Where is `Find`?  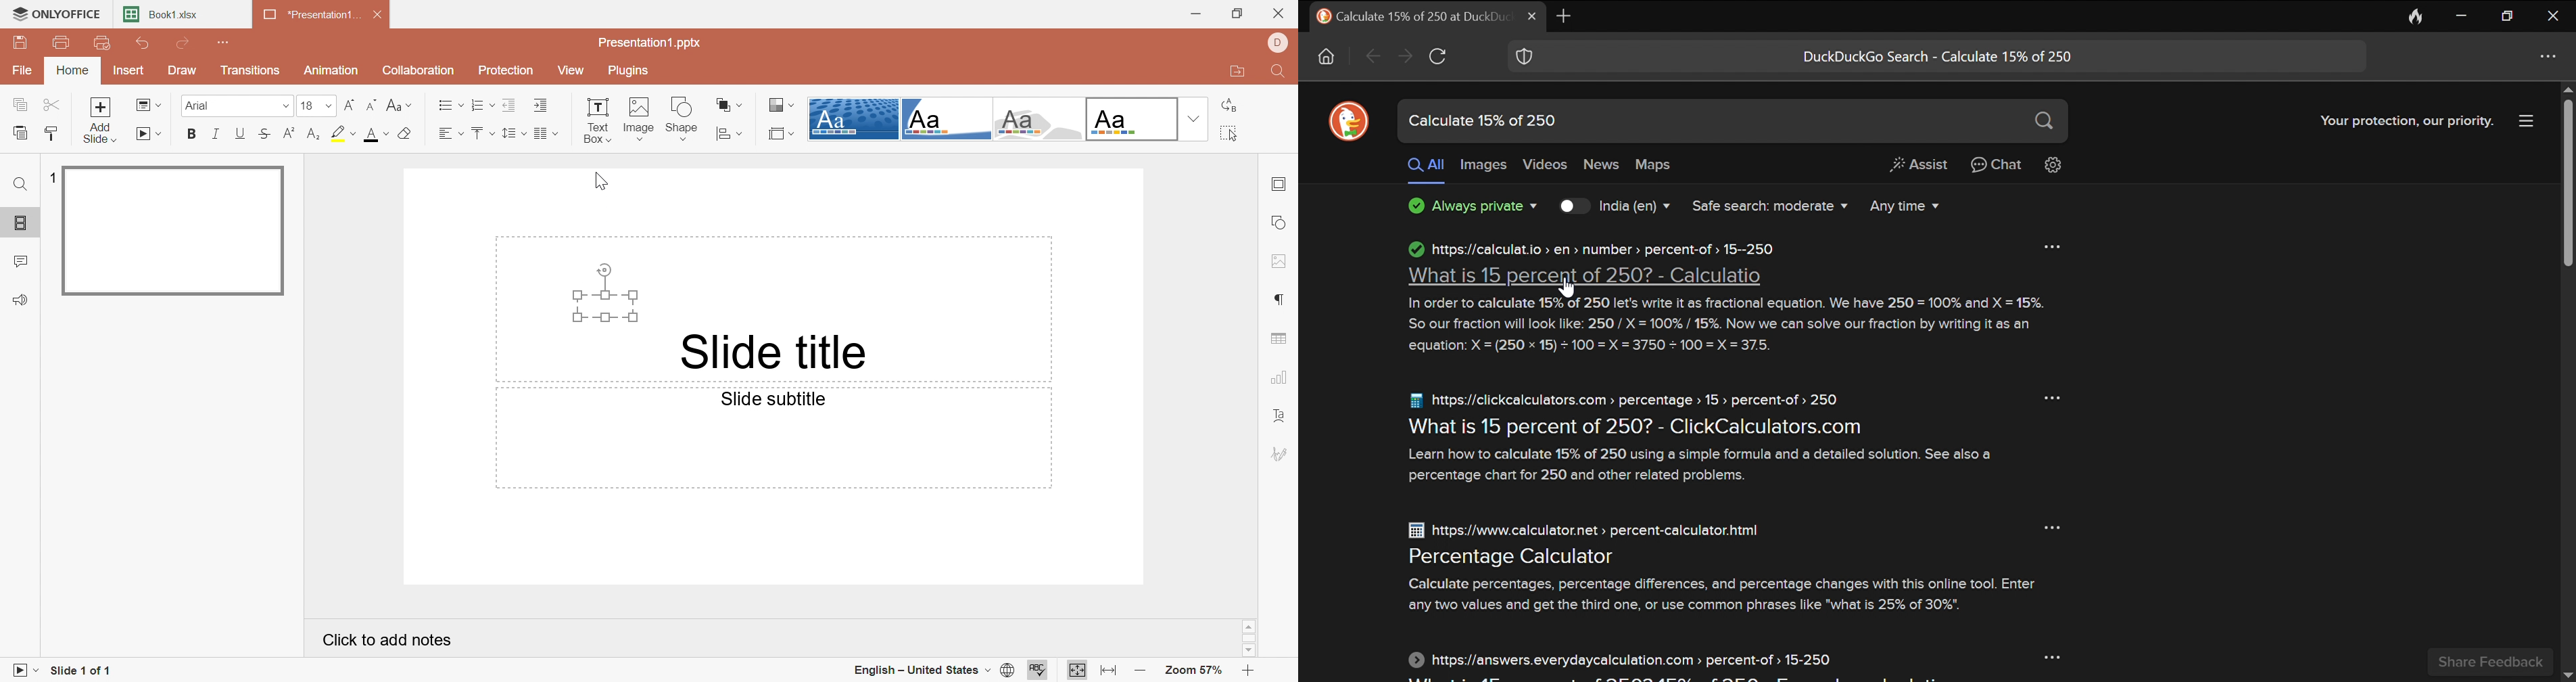 Find is located at coordinates (1281, 72).